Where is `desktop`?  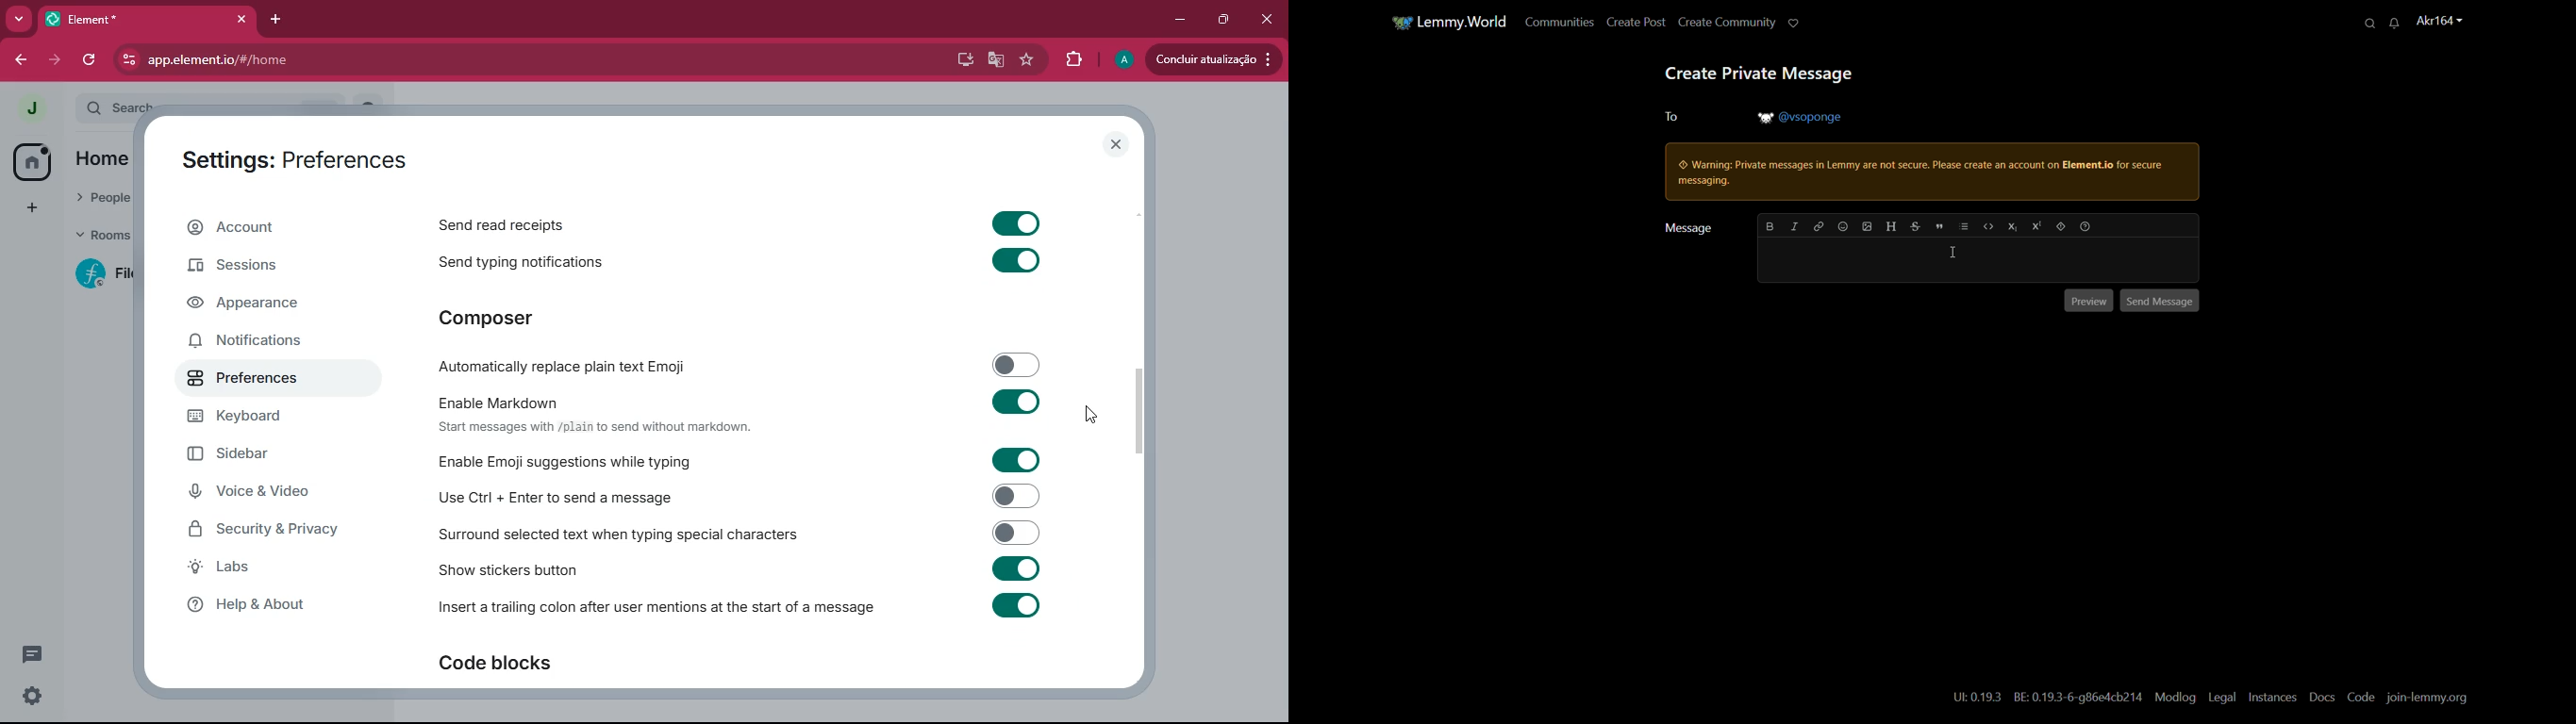 desktop is located at coordinates (957, 59).